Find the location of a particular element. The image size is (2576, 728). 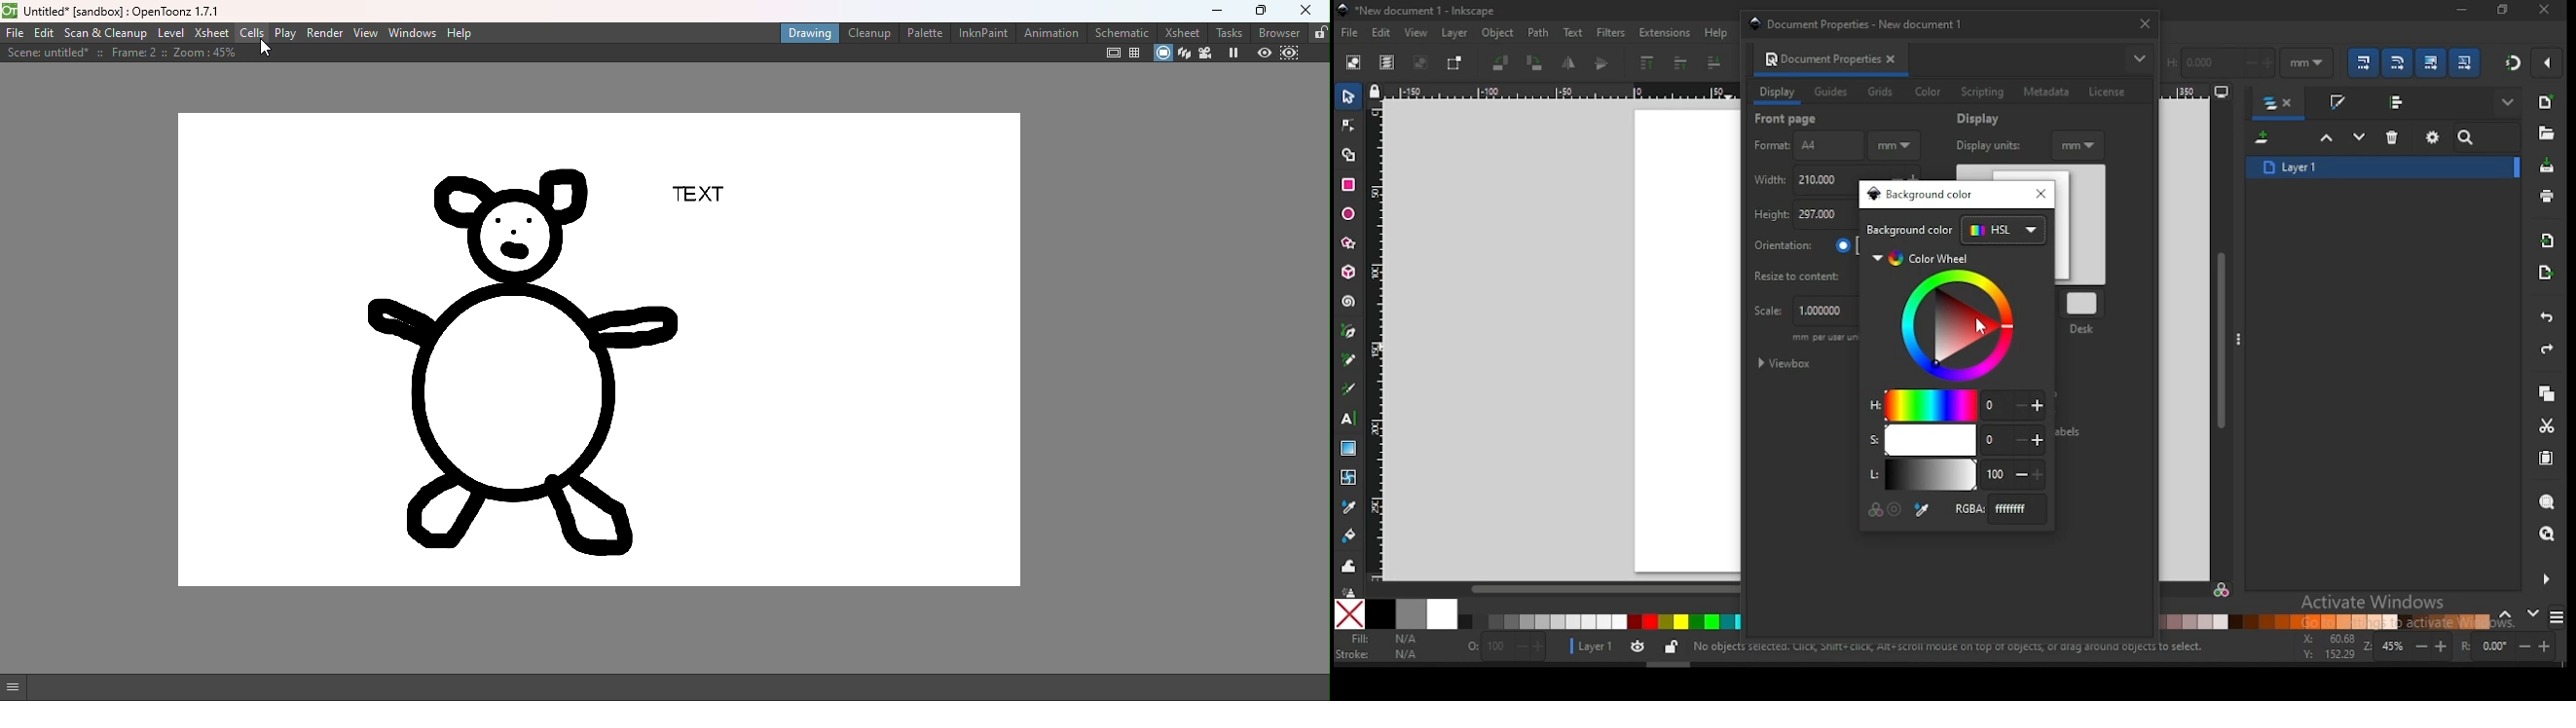

copy is located at coordinates (2546, 394).